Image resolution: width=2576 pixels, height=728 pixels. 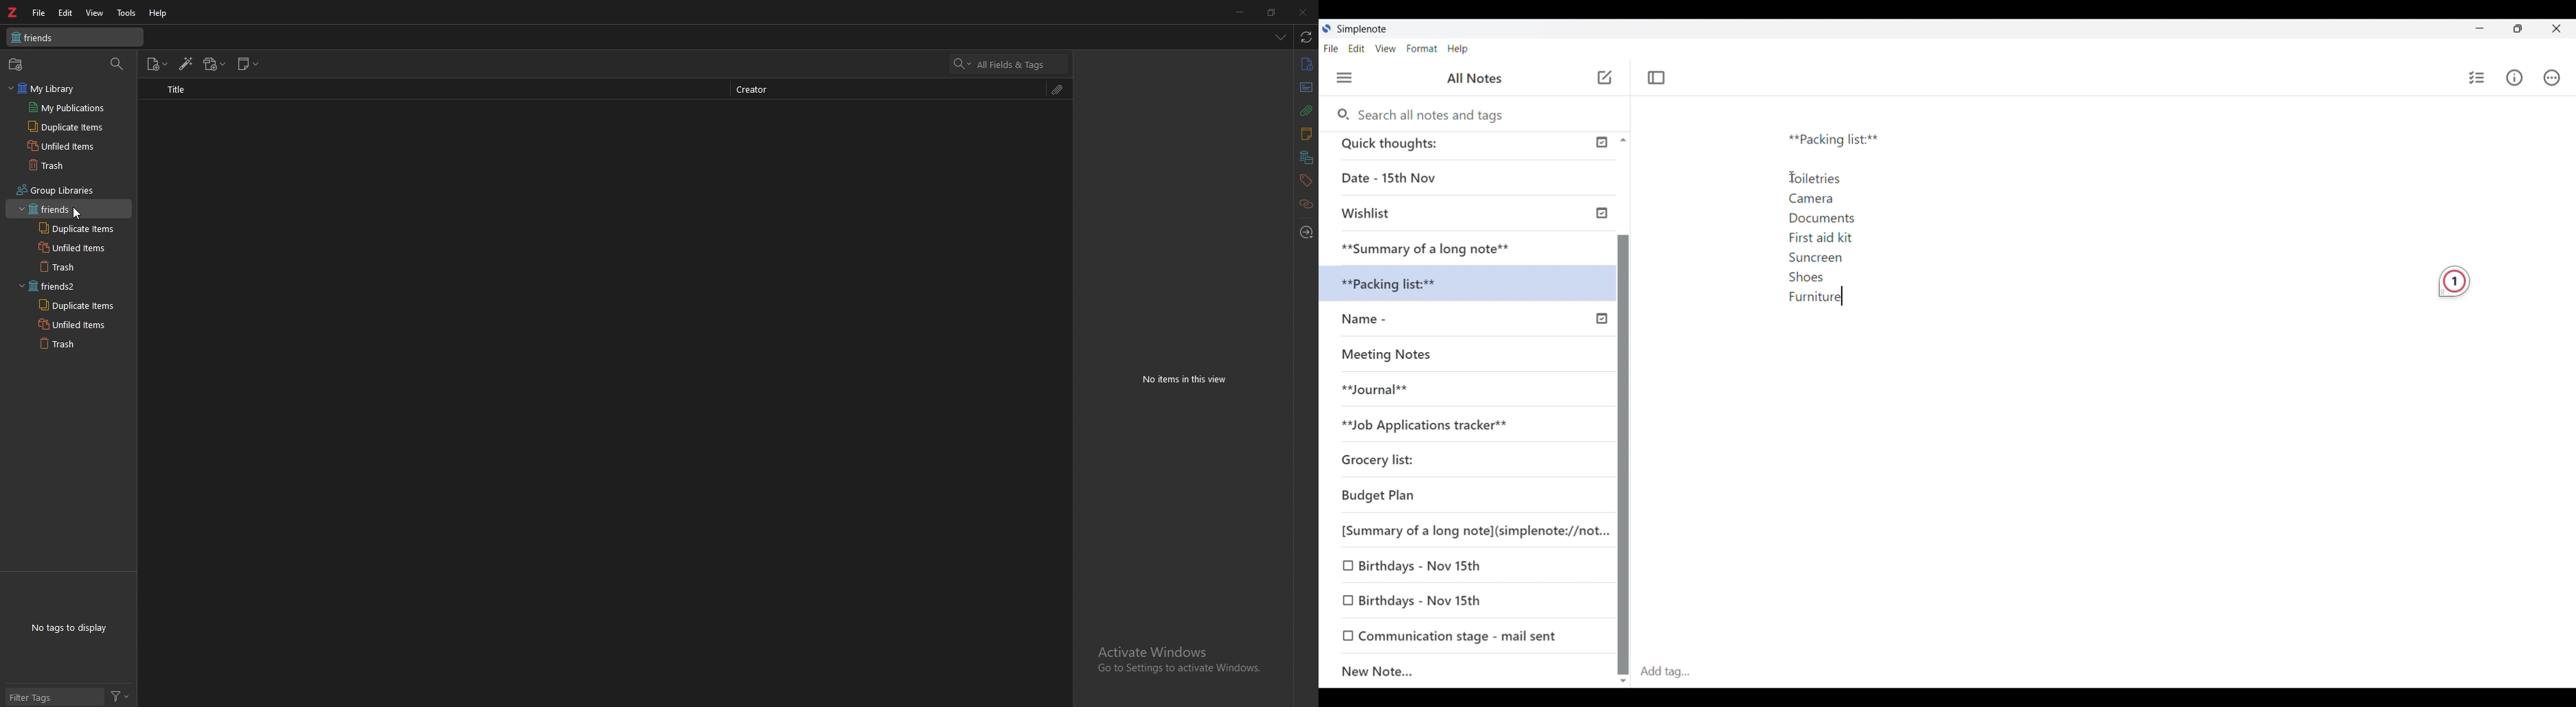 What do you see at coordinates (1458, 48) in the screenshot?
I see `Help menu` at bounding box center [1458, 48].